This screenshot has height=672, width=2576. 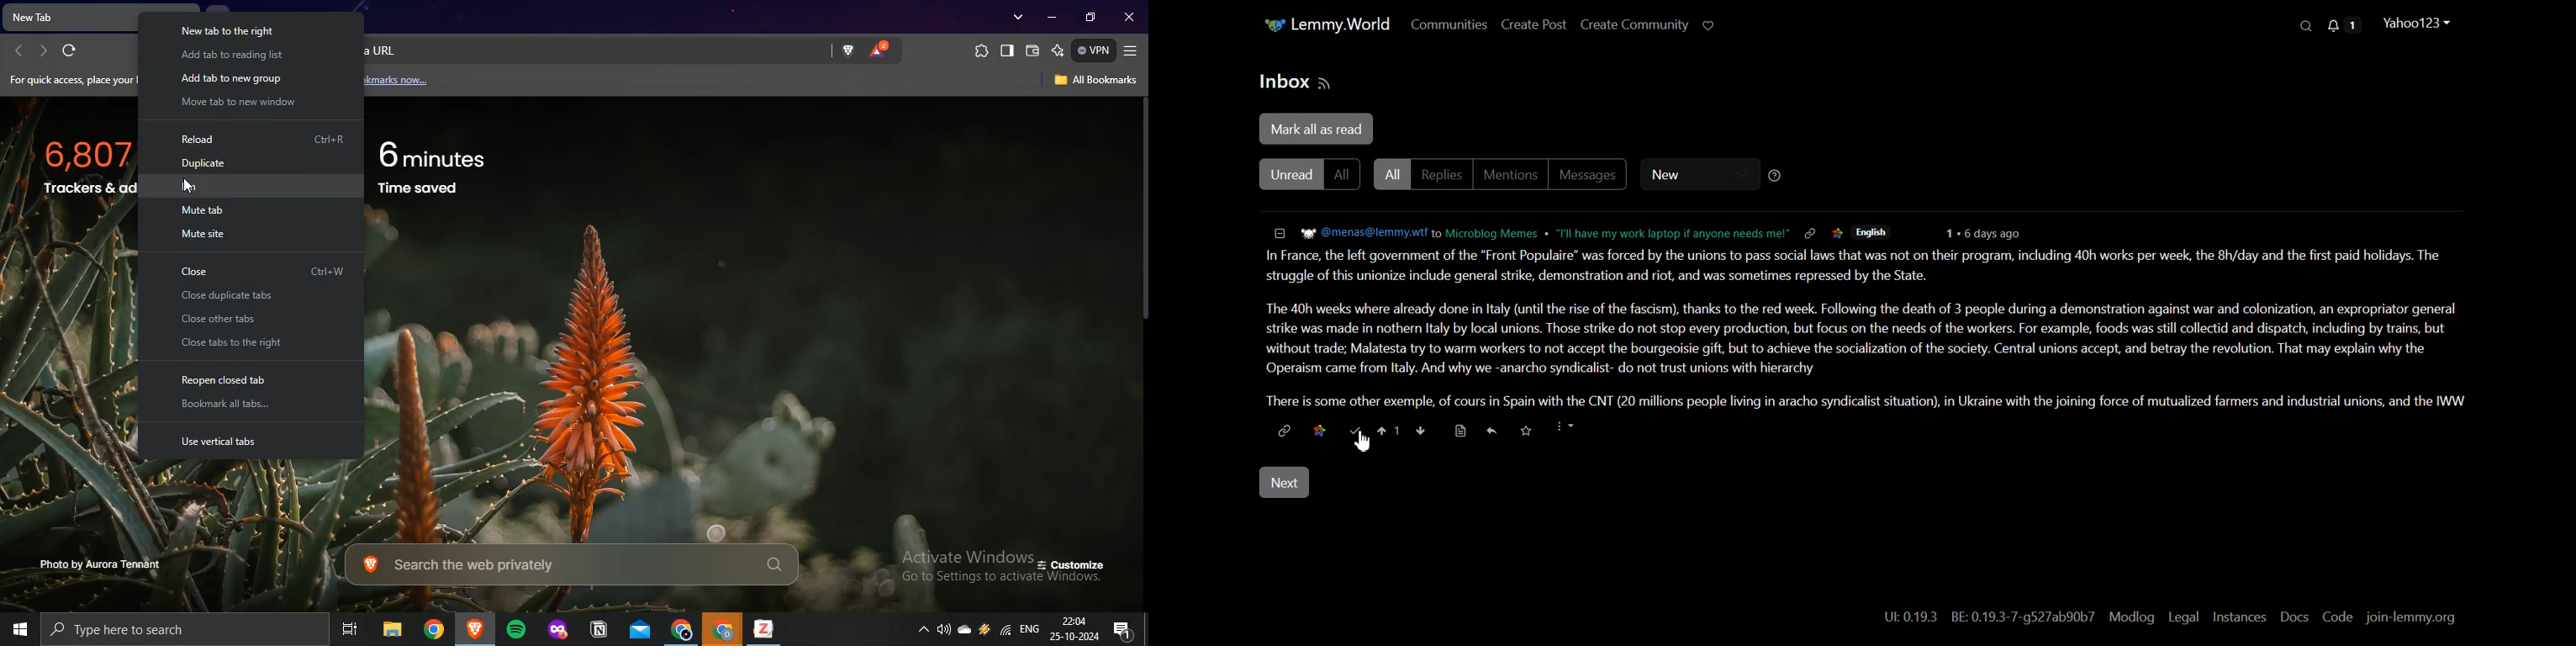 What do you see at coordinates (597, 628) in the screenshot?
I see `notion` at bounding box center [597, 628].